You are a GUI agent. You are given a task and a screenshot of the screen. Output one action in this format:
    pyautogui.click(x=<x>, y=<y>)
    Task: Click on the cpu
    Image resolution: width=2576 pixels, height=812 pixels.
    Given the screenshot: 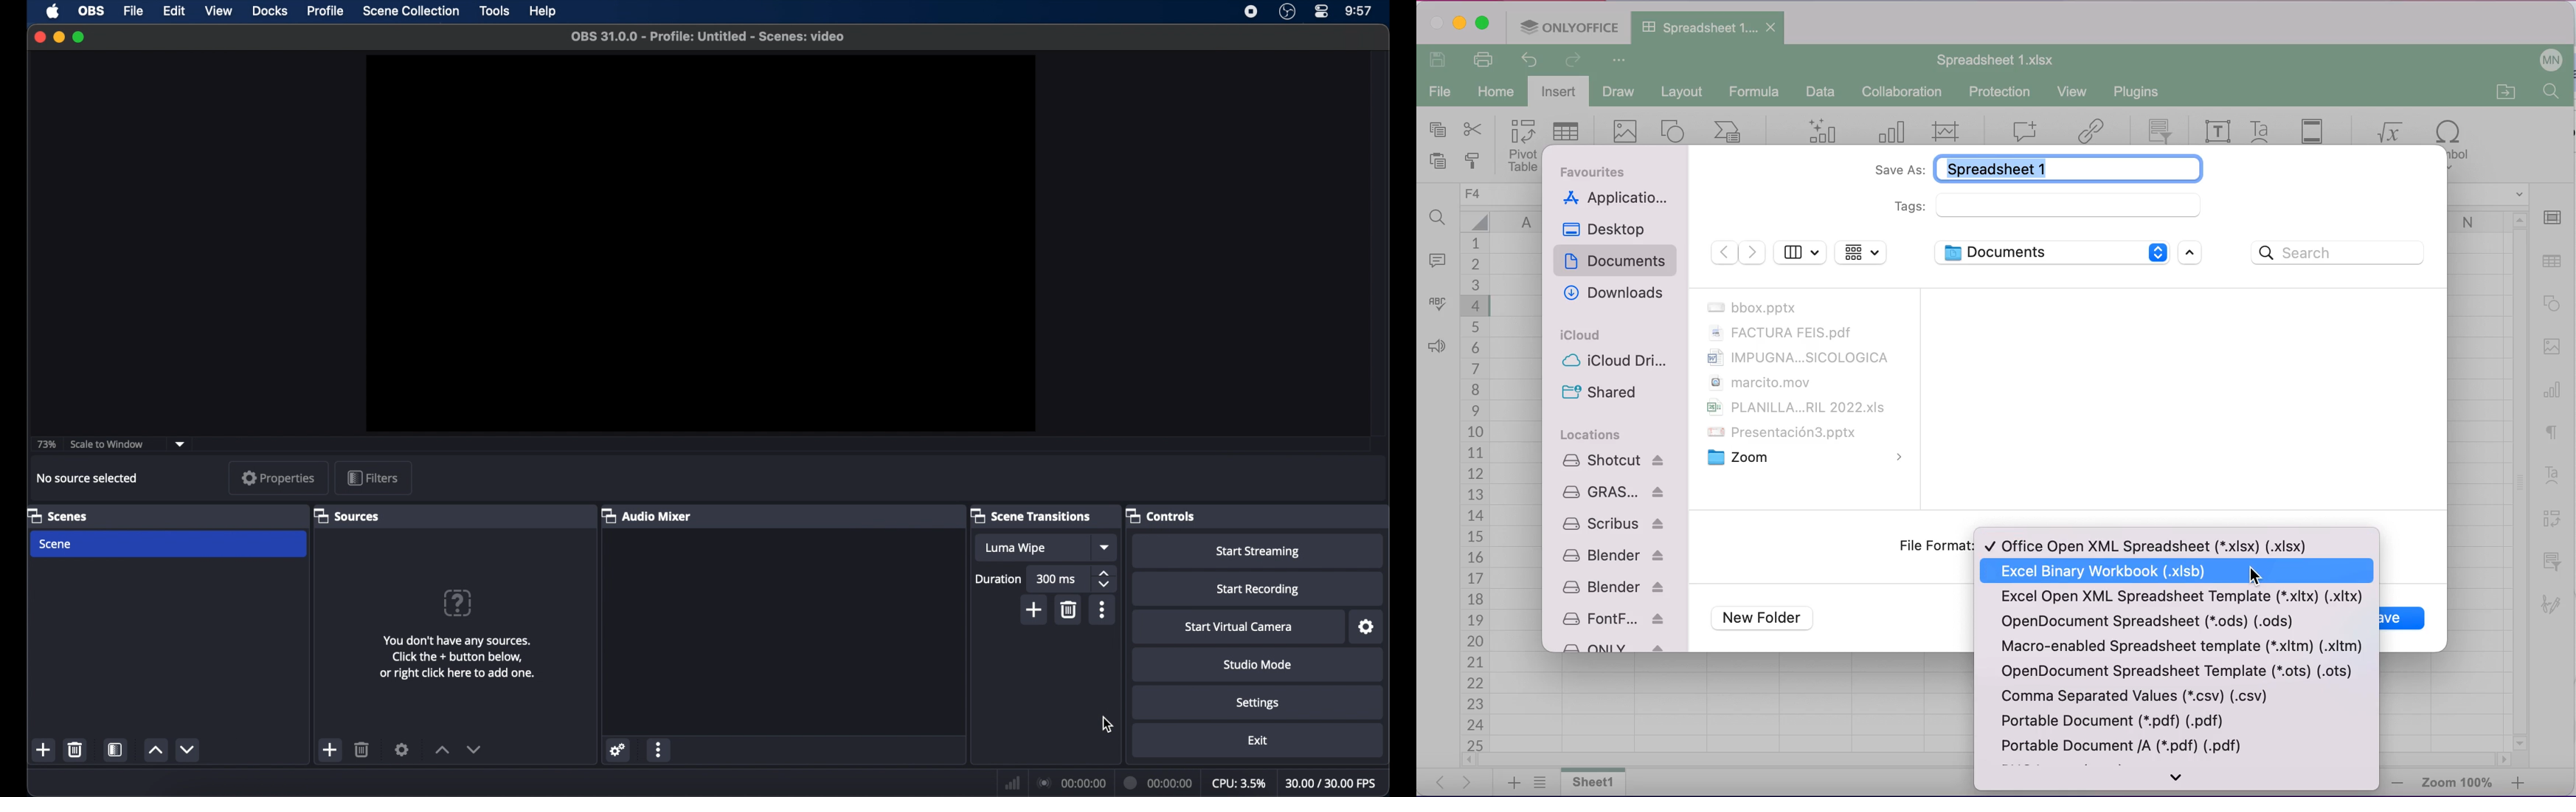 What is the action you would take?
    pyautogui.click(x=1239, y=782)
    